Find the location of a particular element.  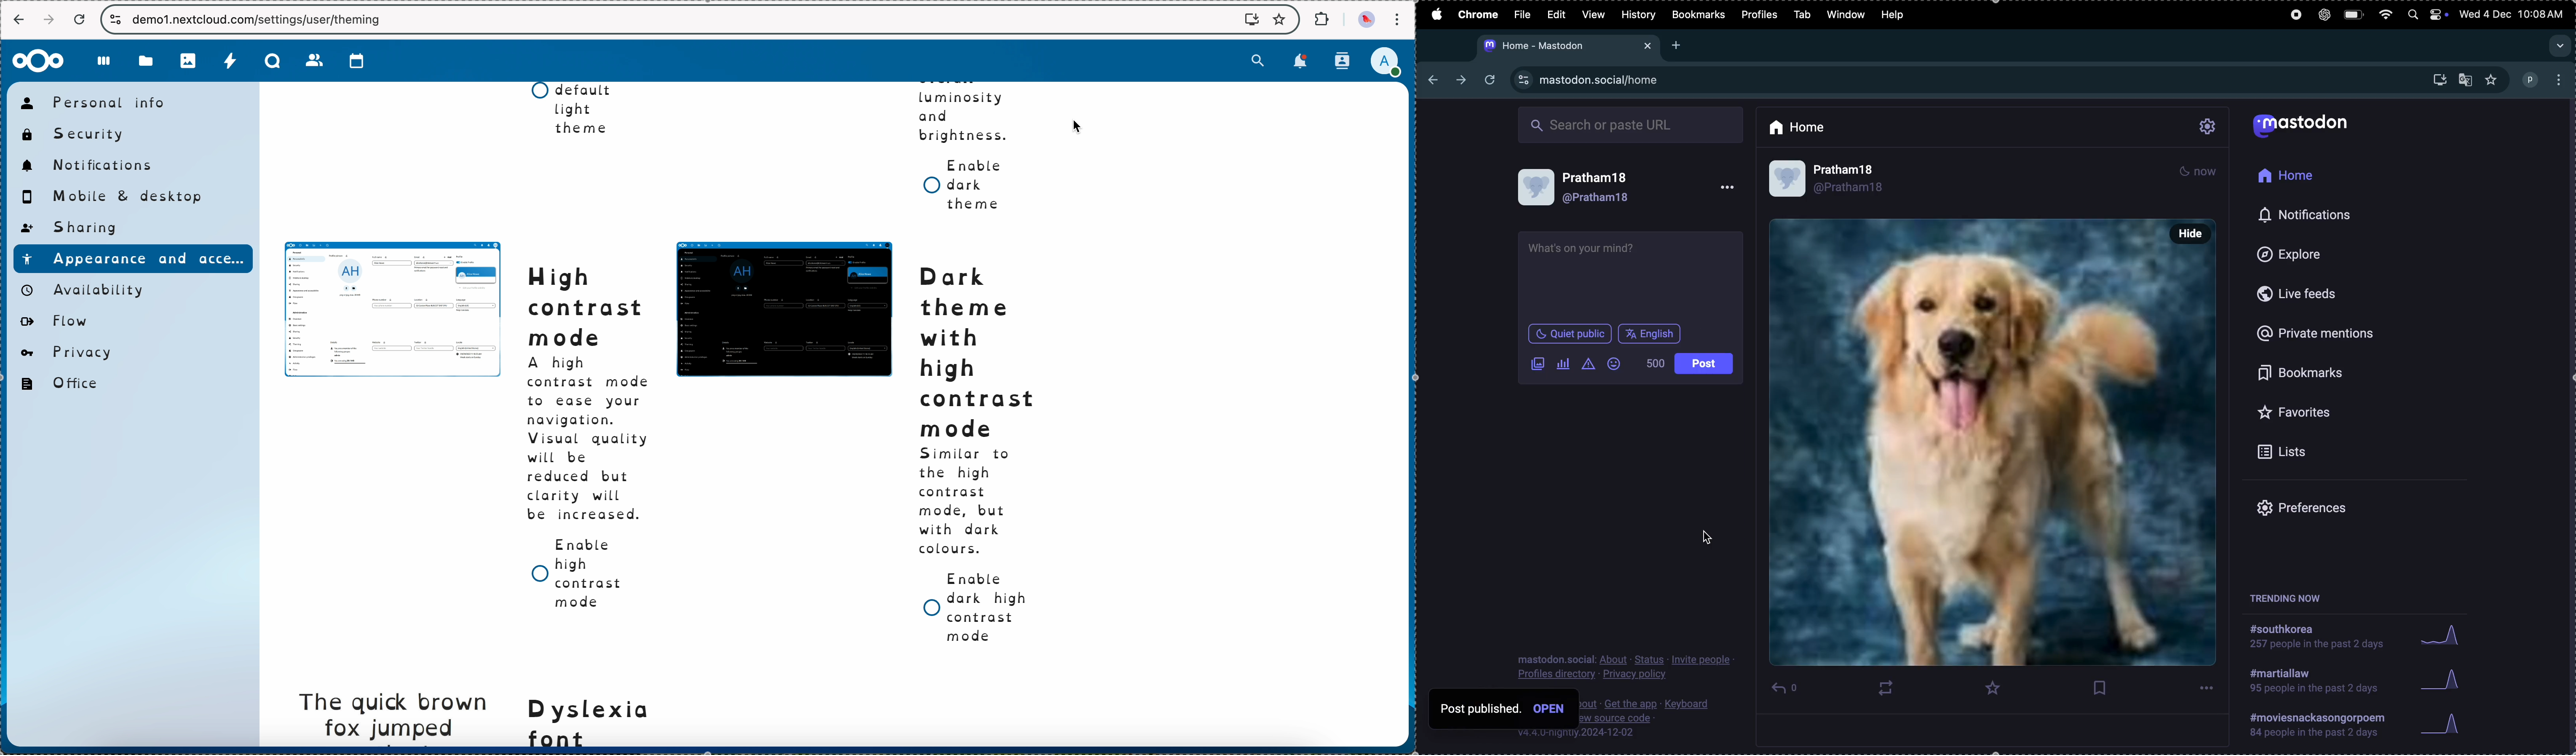

night mode is located at coordinates (2202, 170).